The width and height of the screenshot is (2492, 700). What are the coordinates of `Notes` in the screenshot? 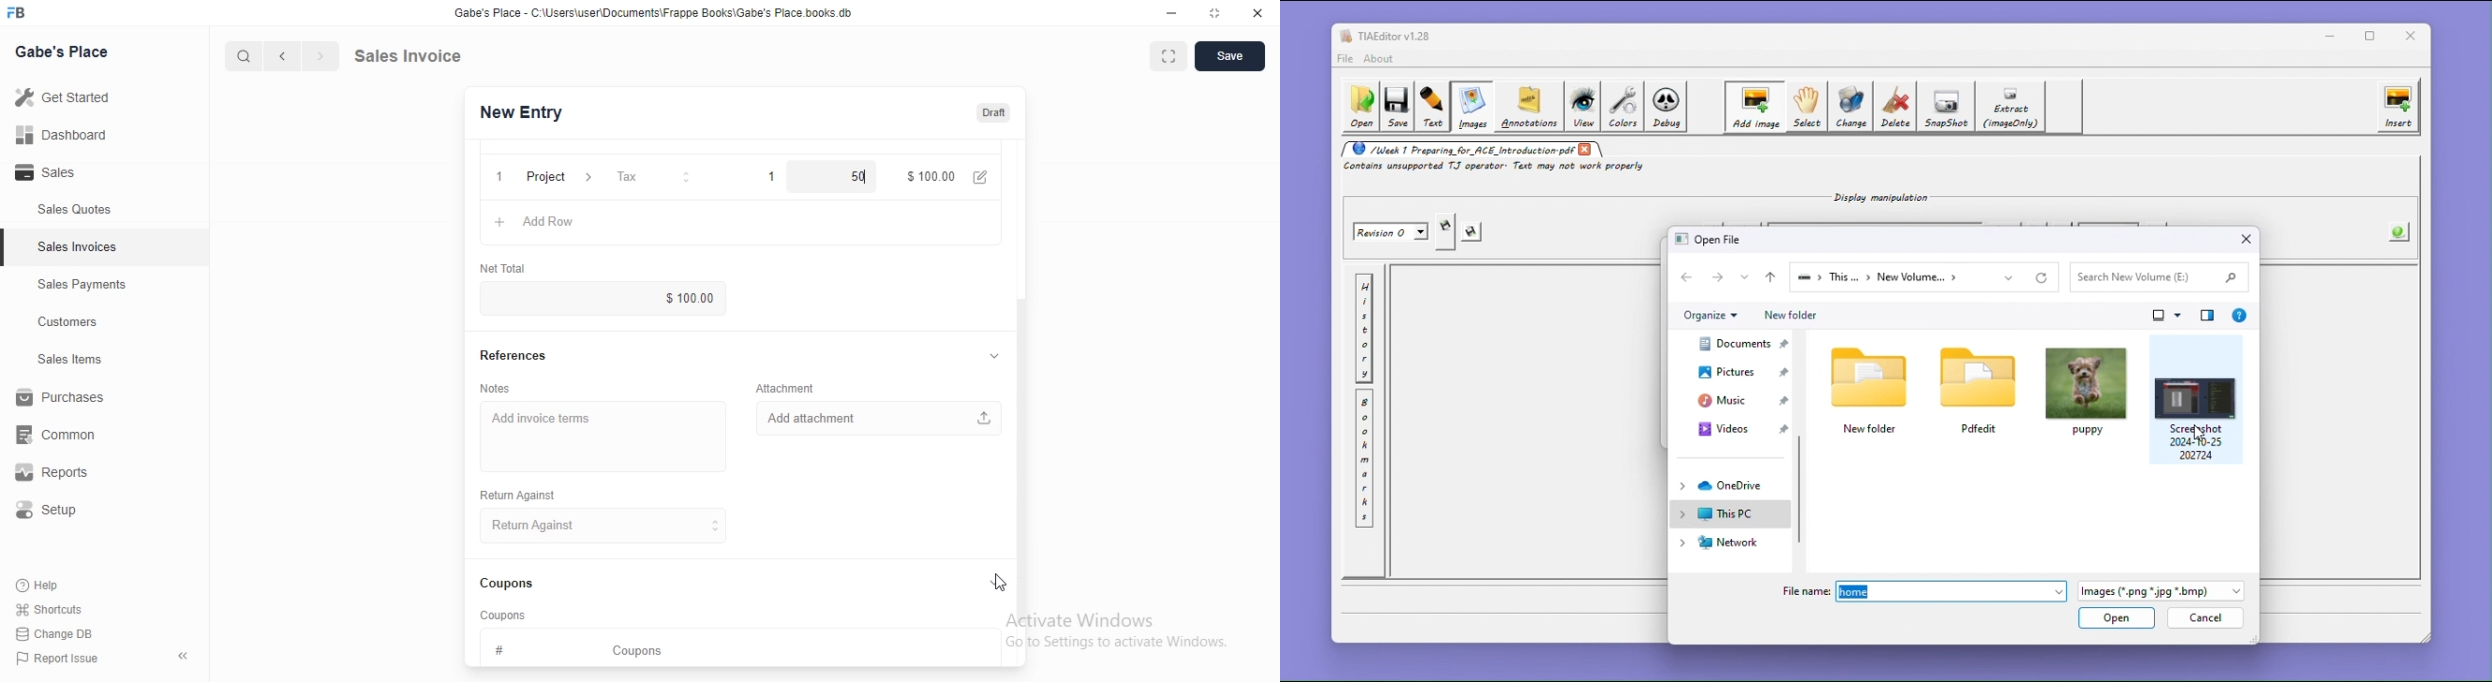 It's located at (502, 388).